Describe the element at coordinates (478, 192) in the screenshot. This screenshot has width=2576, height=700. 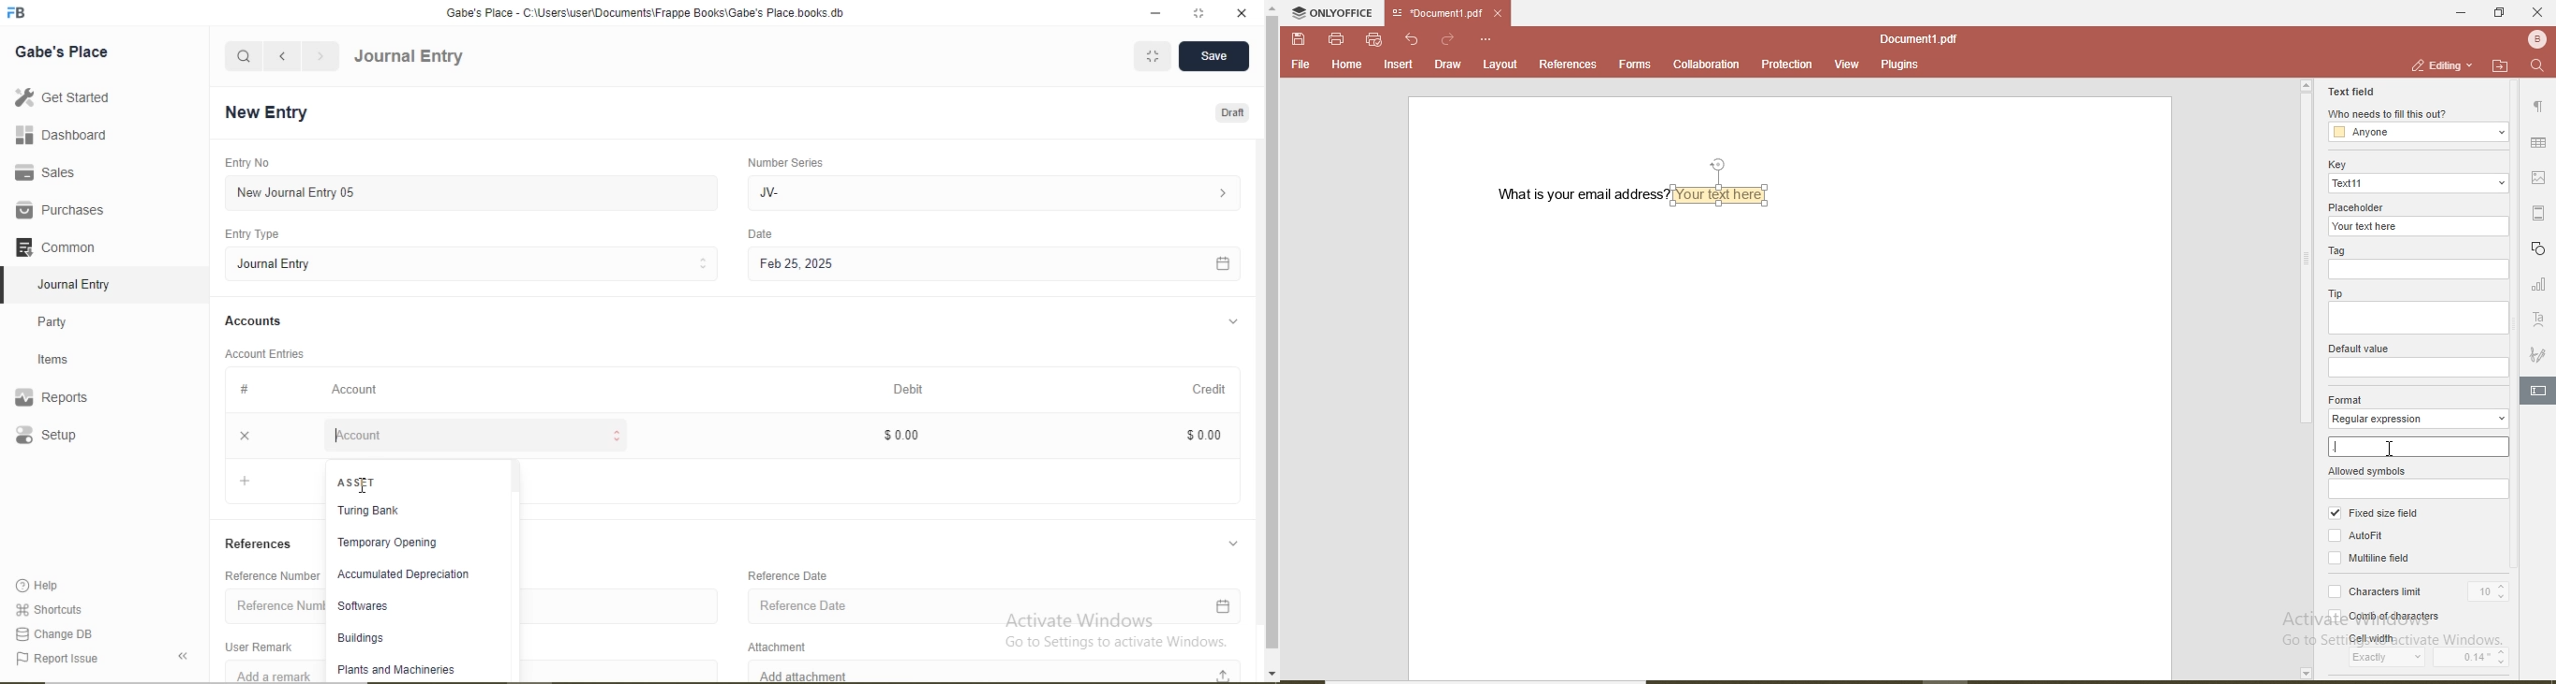
I see `New Journal Entry 05` at that location.